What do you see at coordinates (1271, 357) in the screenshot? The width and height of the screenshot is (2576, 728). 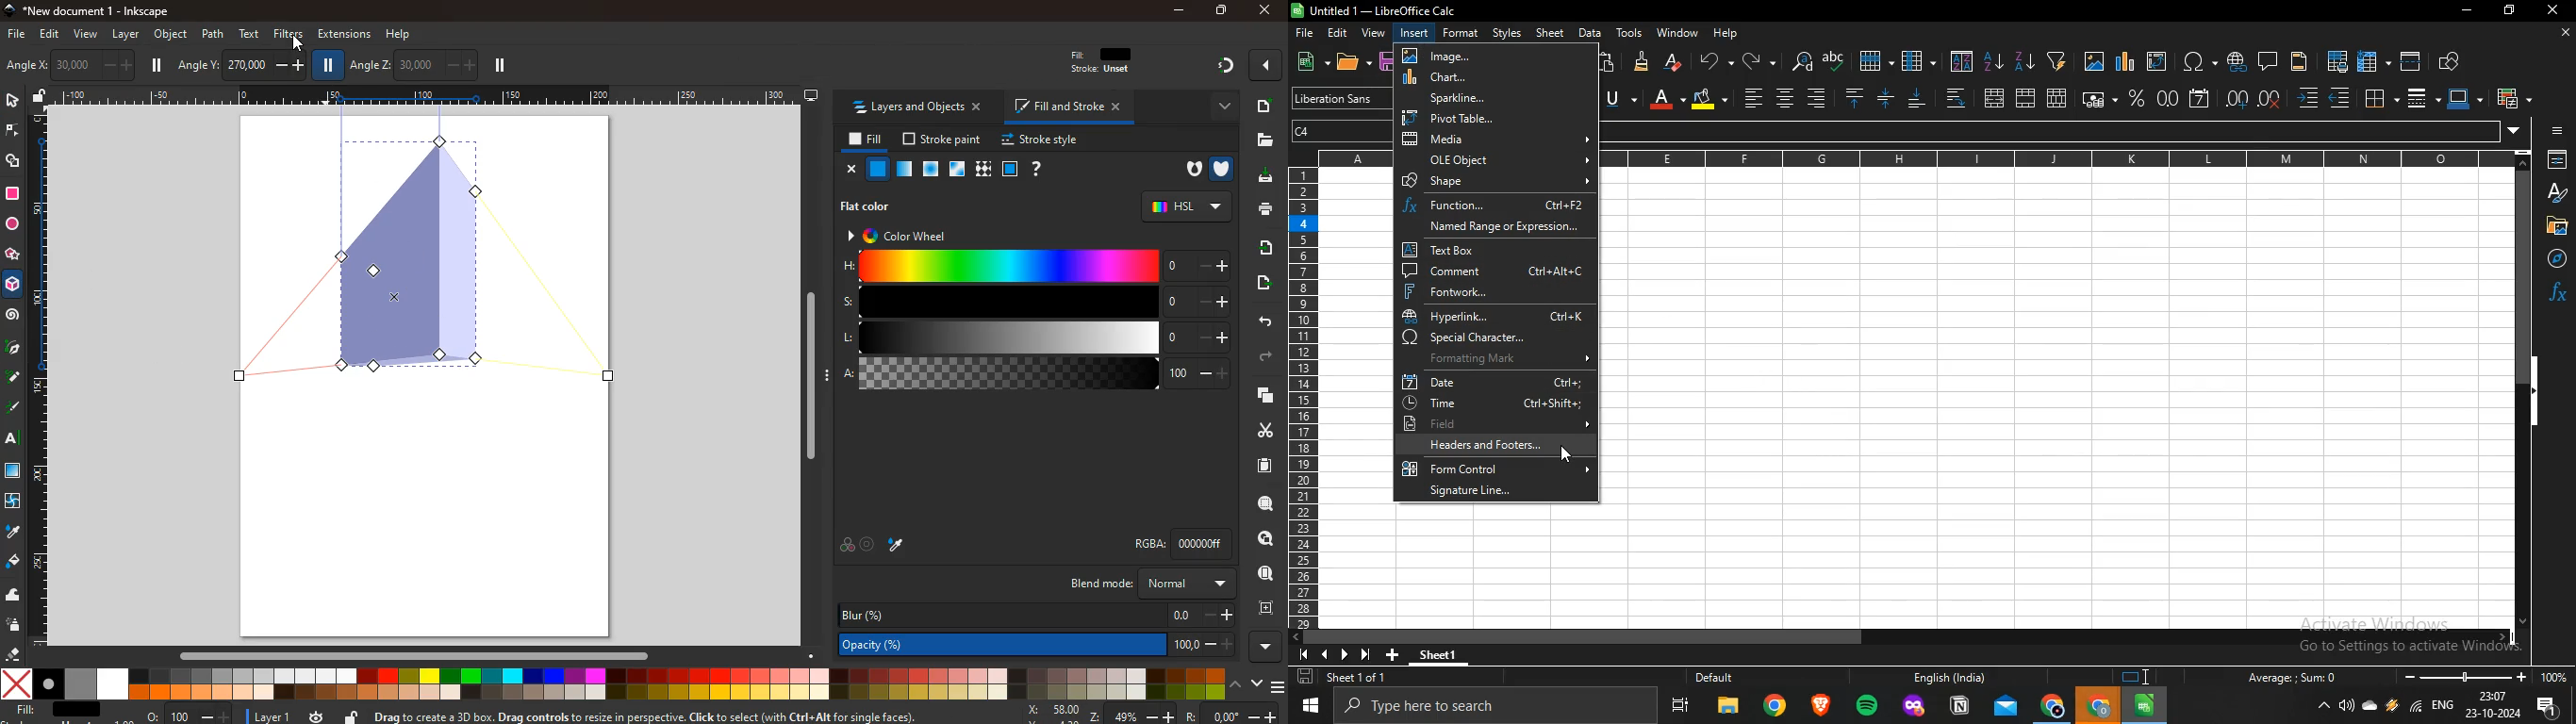 I see `forward` at bounding box center [1271, 357].